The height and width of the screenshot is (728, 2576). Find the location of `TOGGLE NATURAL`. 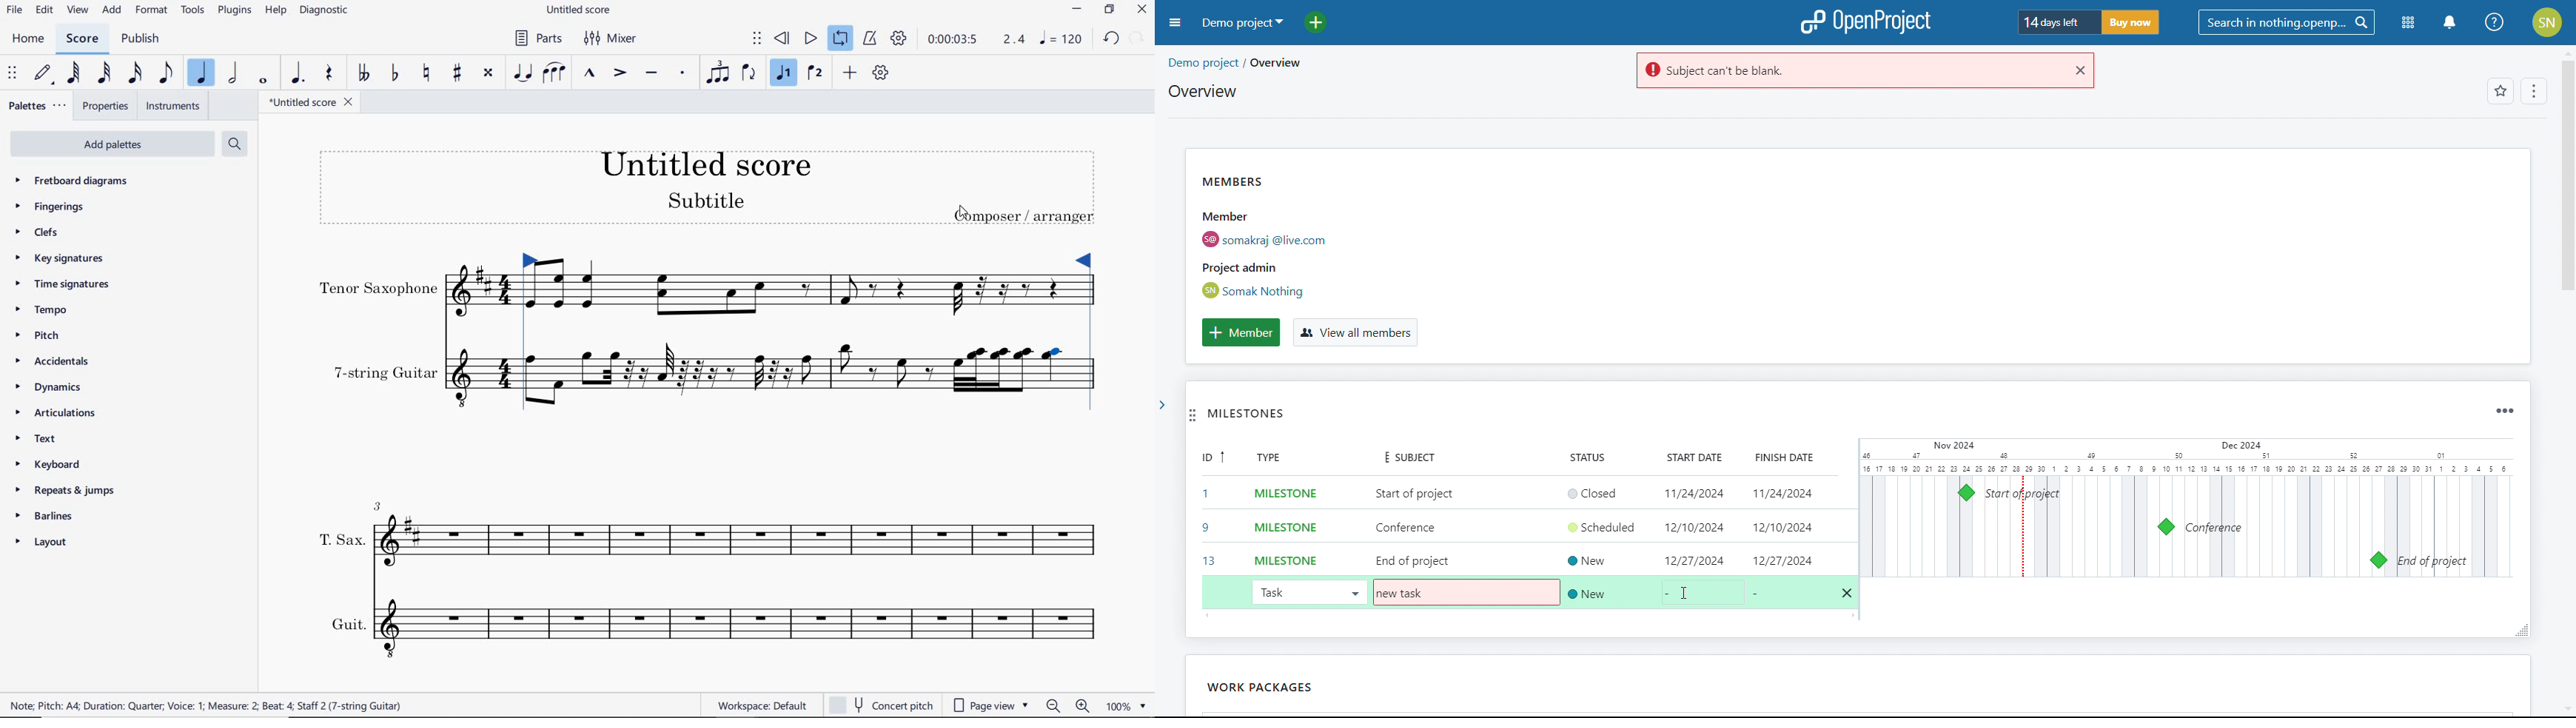

TOGGLE NATURAL is located at coordinates (426, 73).